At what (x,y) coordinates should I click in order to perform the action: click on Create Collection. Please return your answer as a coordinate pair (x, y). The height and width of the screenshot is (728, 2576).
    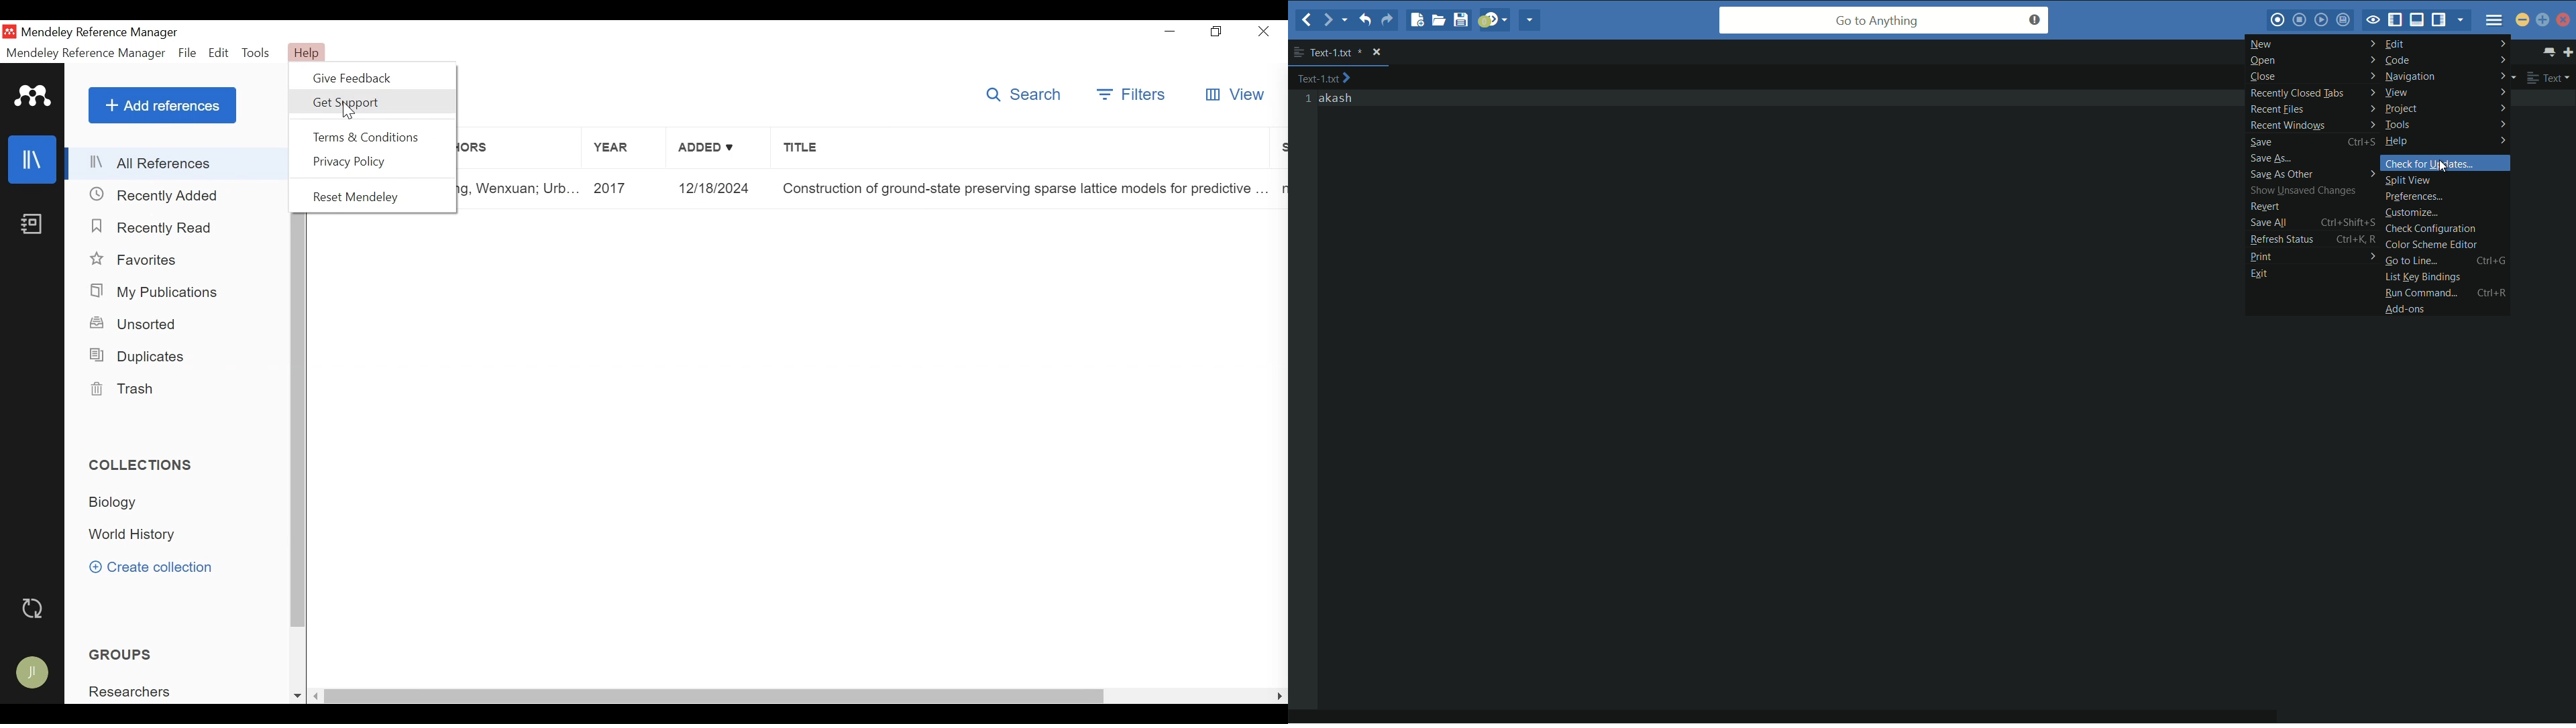
    Looking at the image, I should click on (155, 568).